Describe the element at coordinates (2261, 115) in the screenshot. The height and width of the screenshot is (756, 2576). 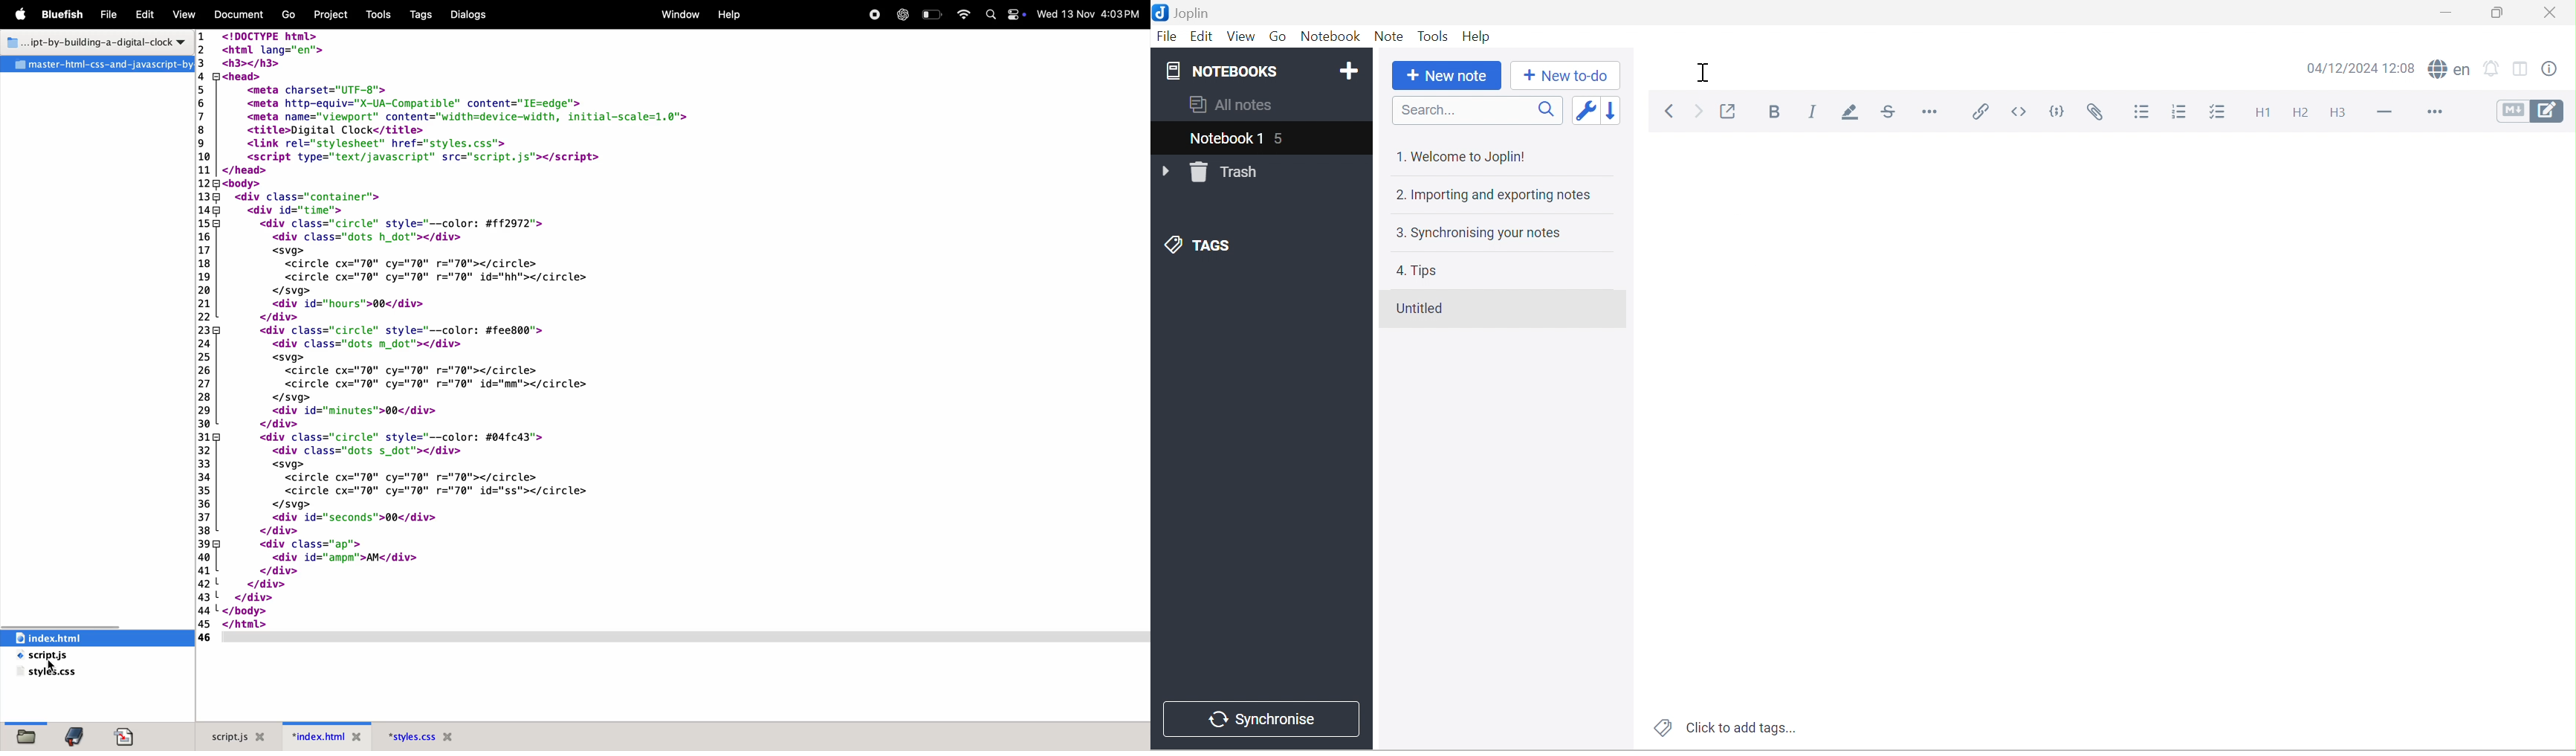
I see `Heading 1` at that location.